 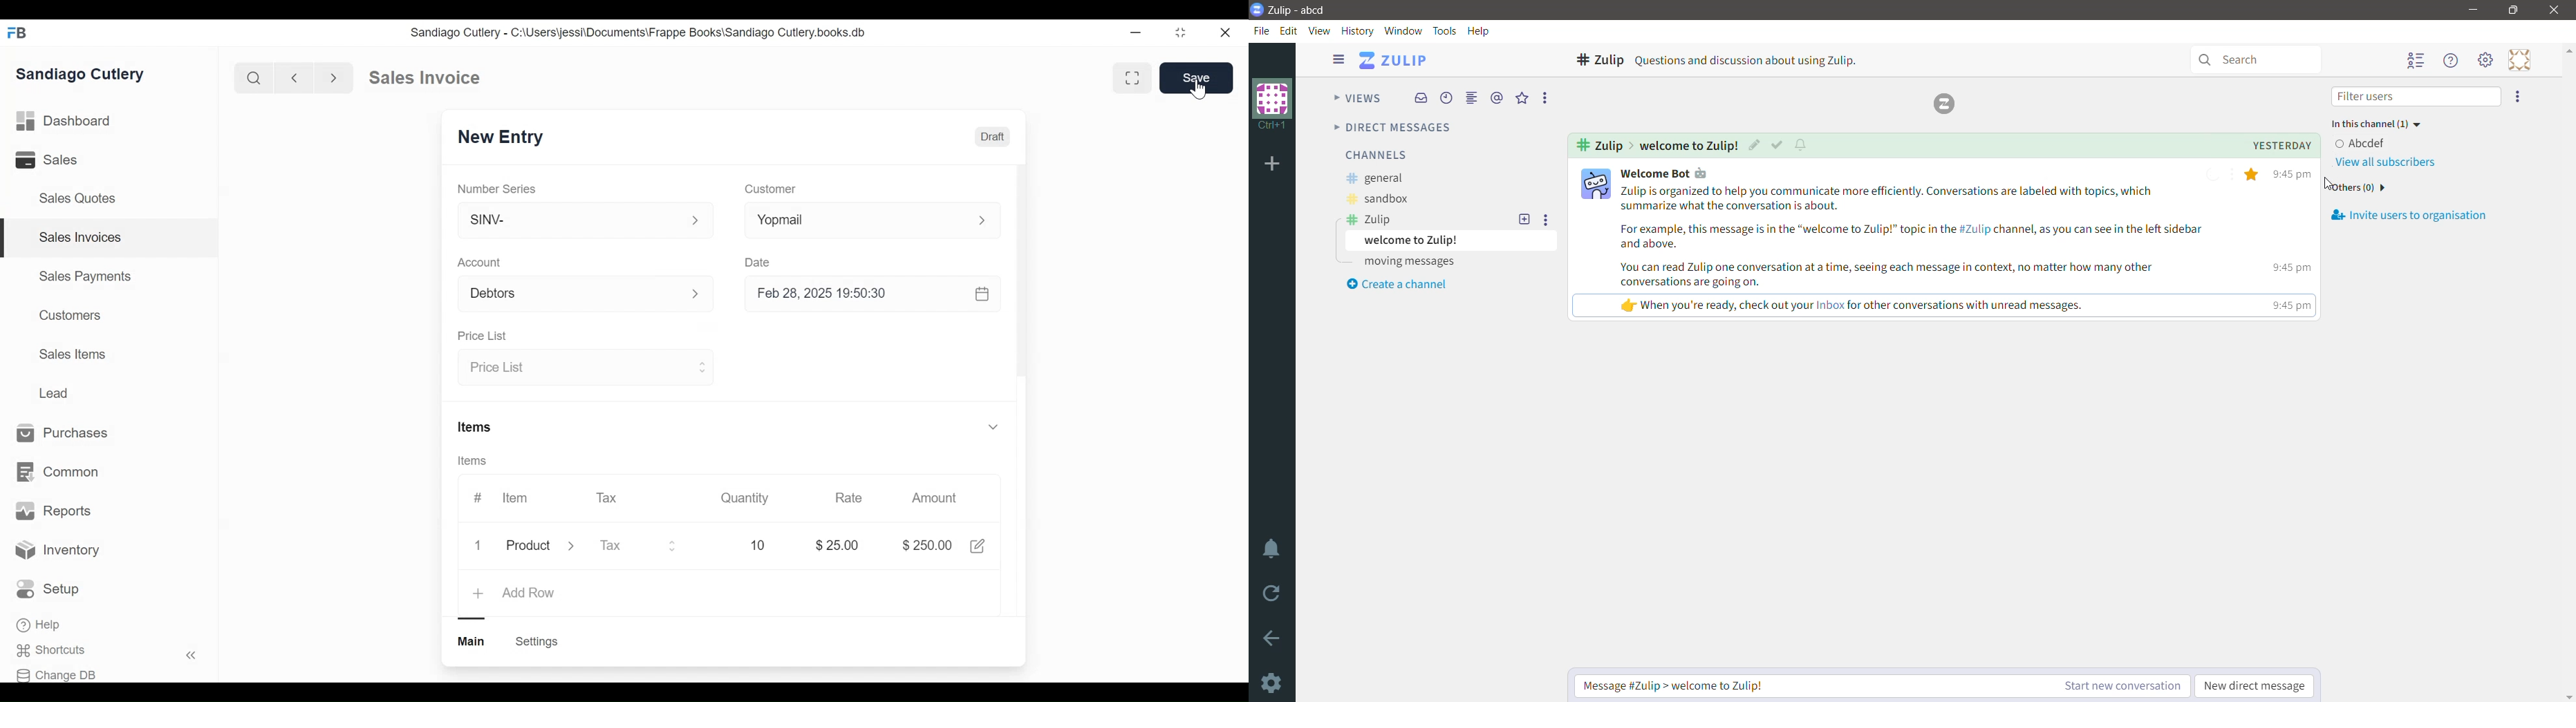 I want to click on View, so click(x=1320, y=30).